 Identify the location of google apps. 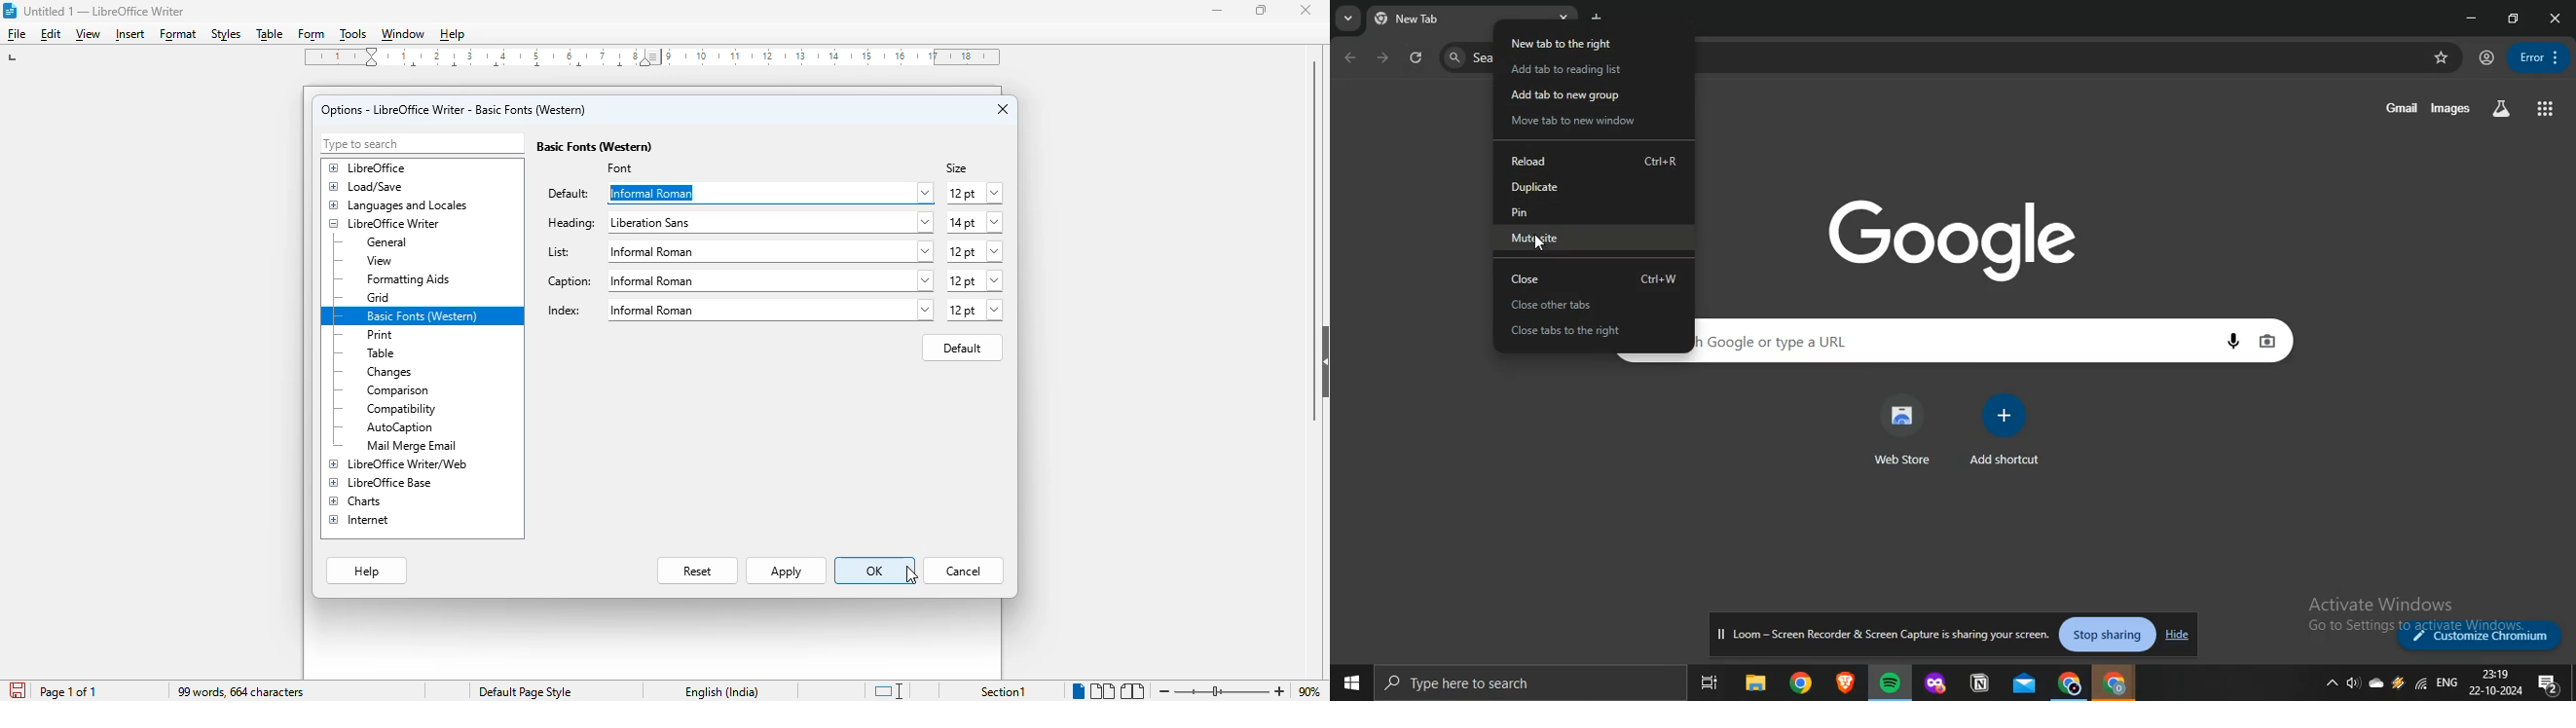
(2546, 108).